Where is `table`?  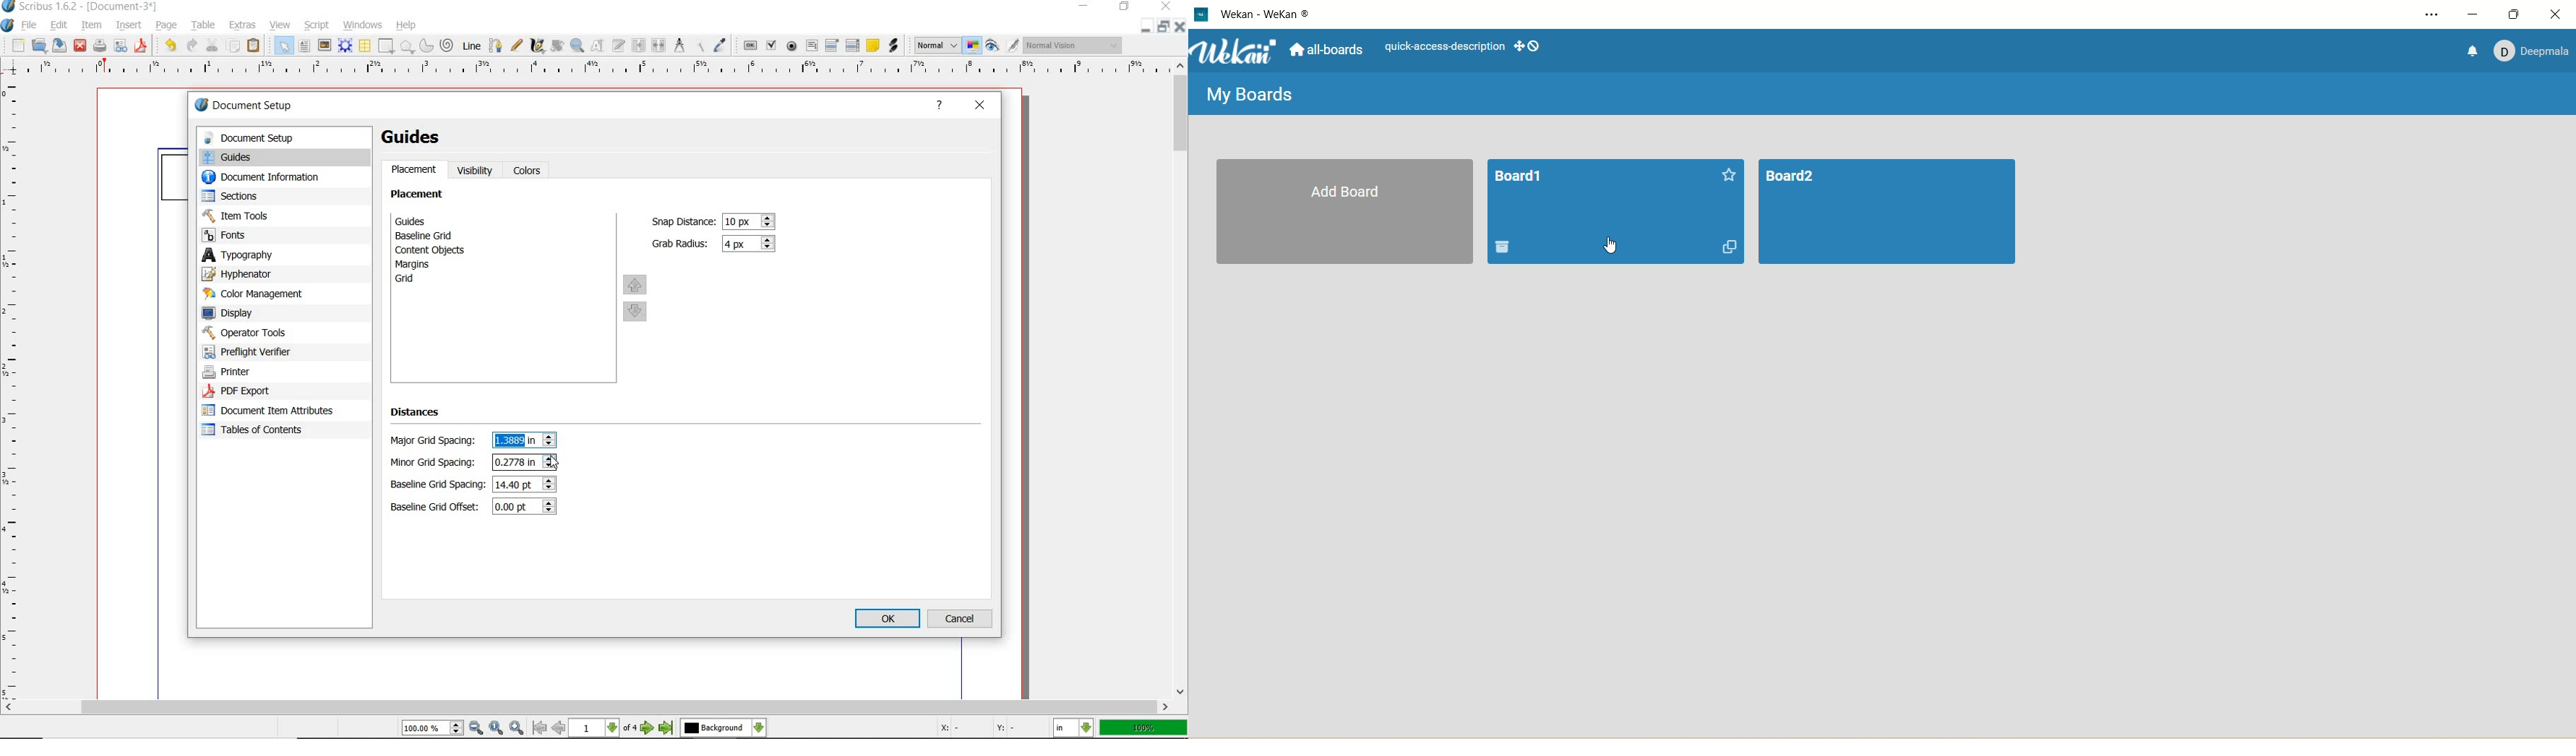 table is located at coordinates (365, 47).